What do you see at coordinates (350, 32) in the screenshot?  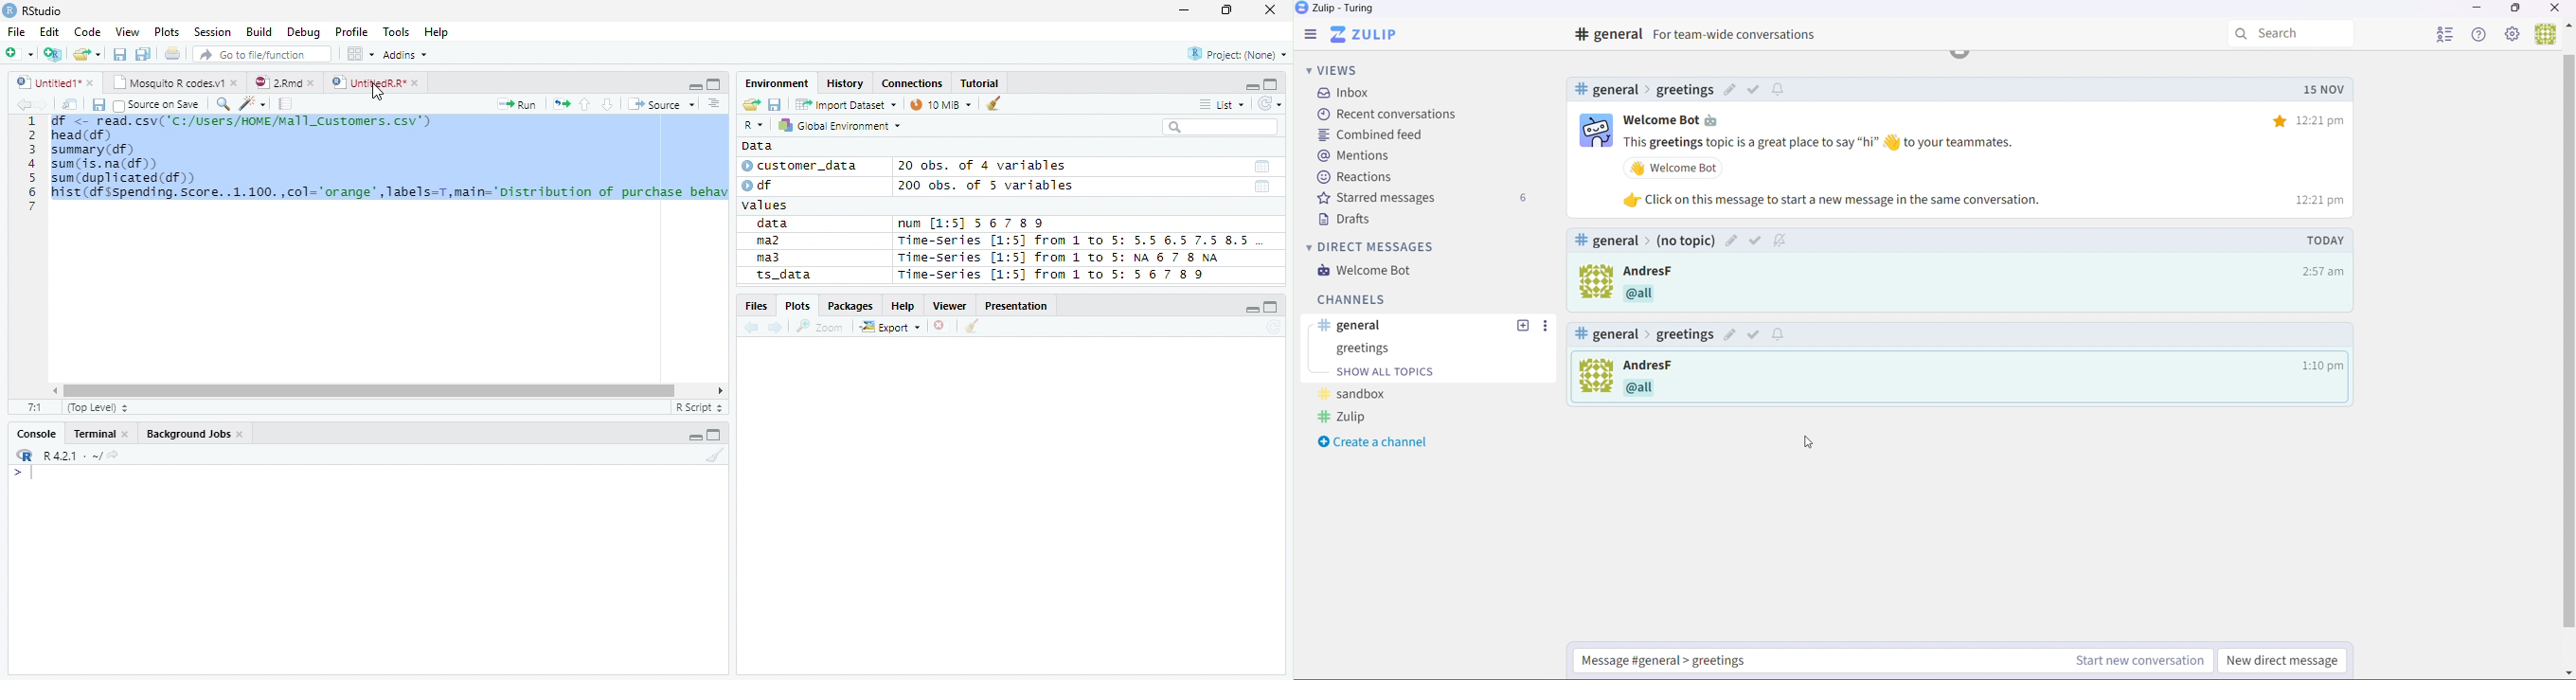 I see `Profile` at bounding box center [350, 32].